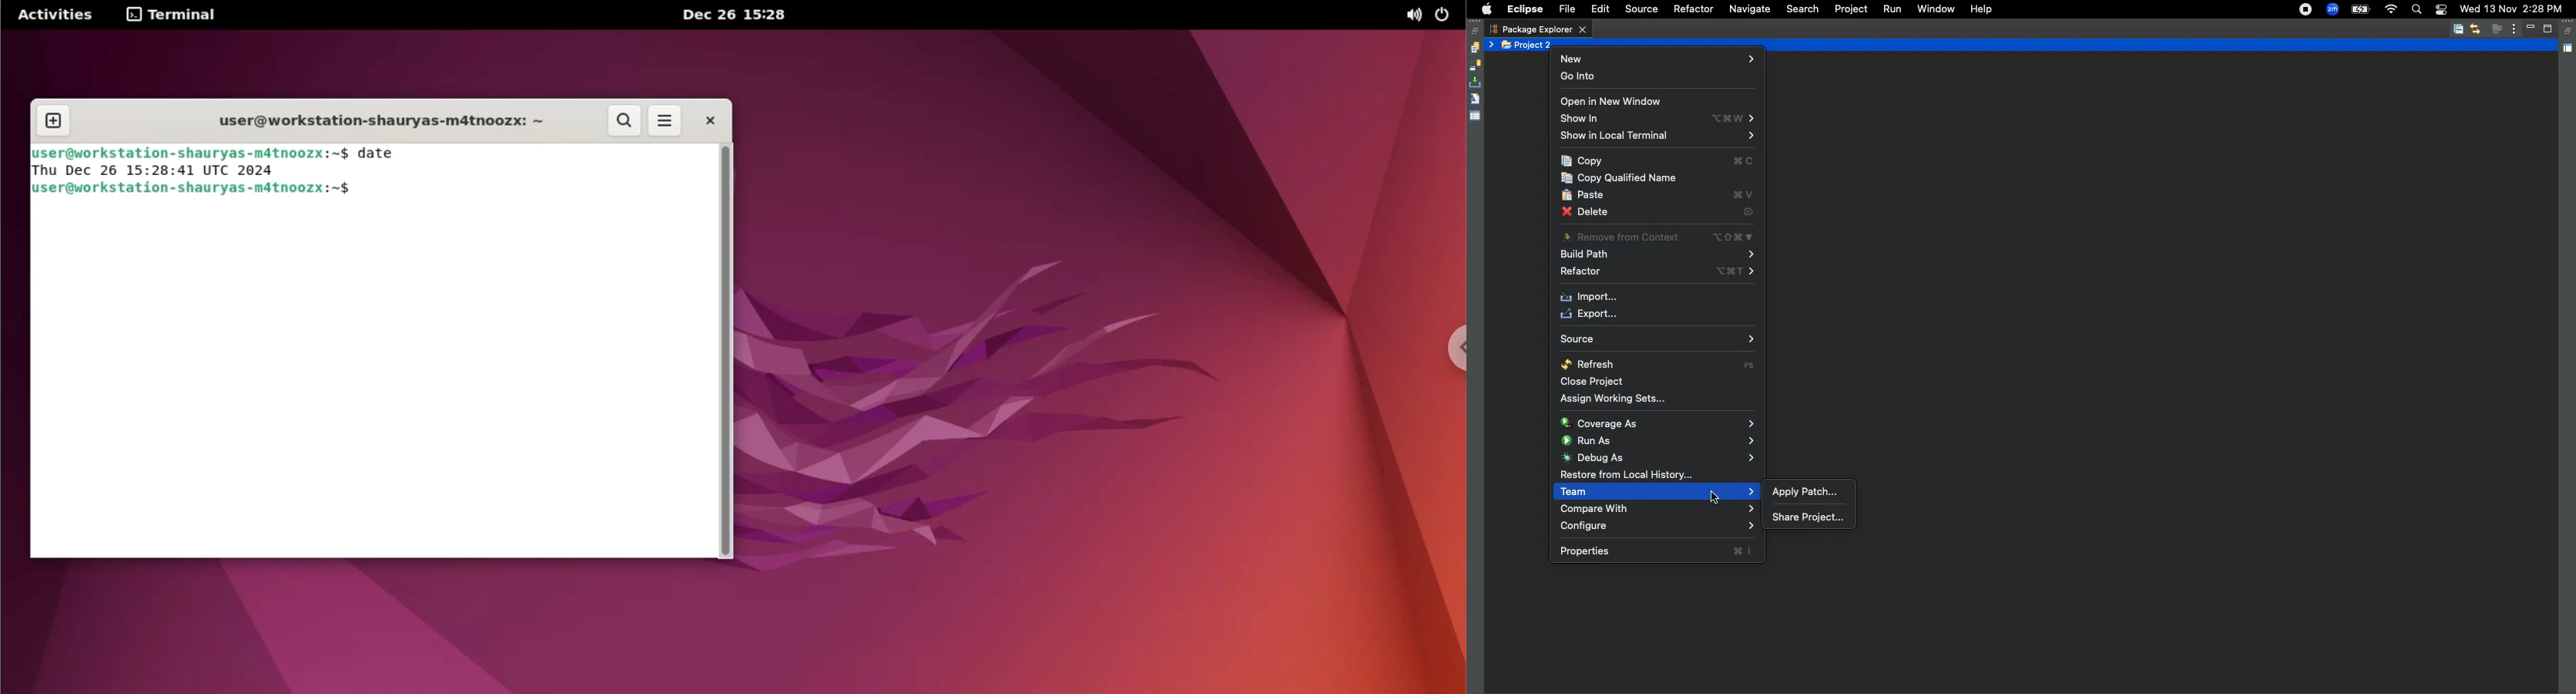 This screenshot has height=700, width=2576. I want to click on more options, so click(666, 119).